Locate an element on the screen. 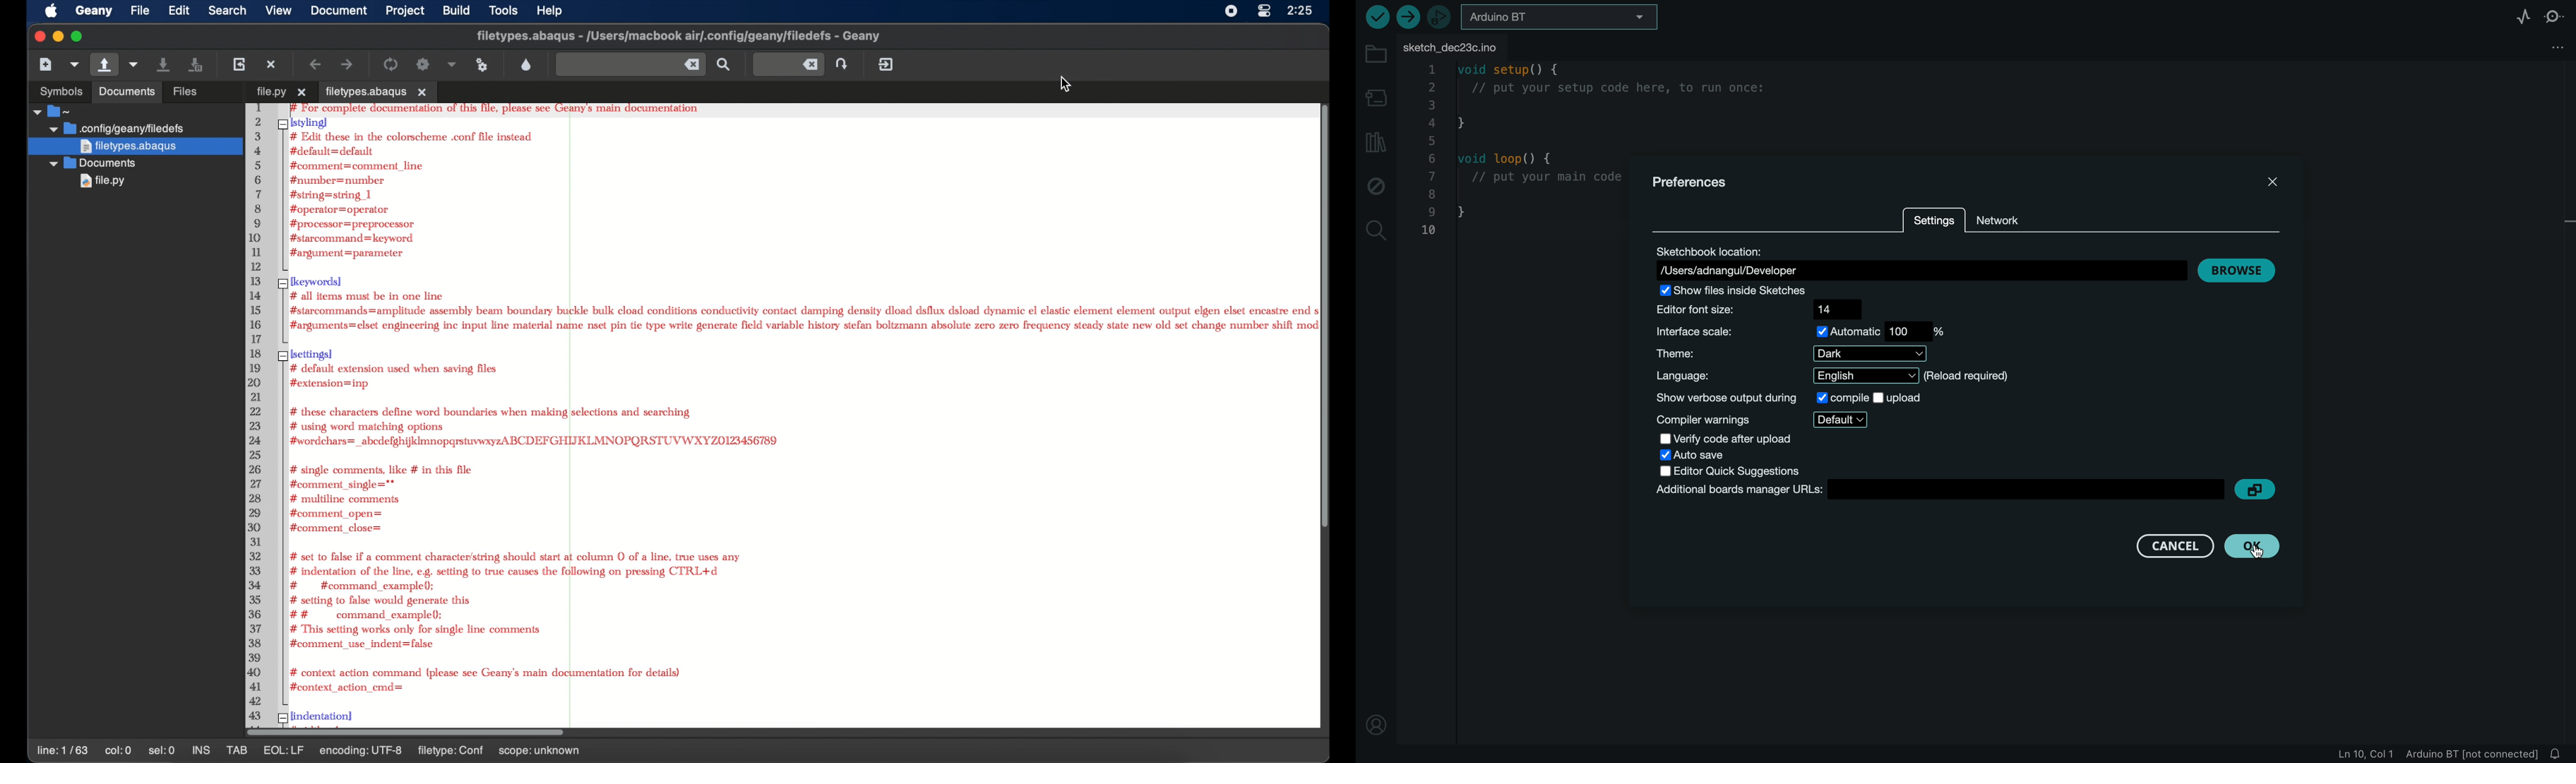 This screenshot has width=2576, height=784. file is located at coordinates (140, 11).